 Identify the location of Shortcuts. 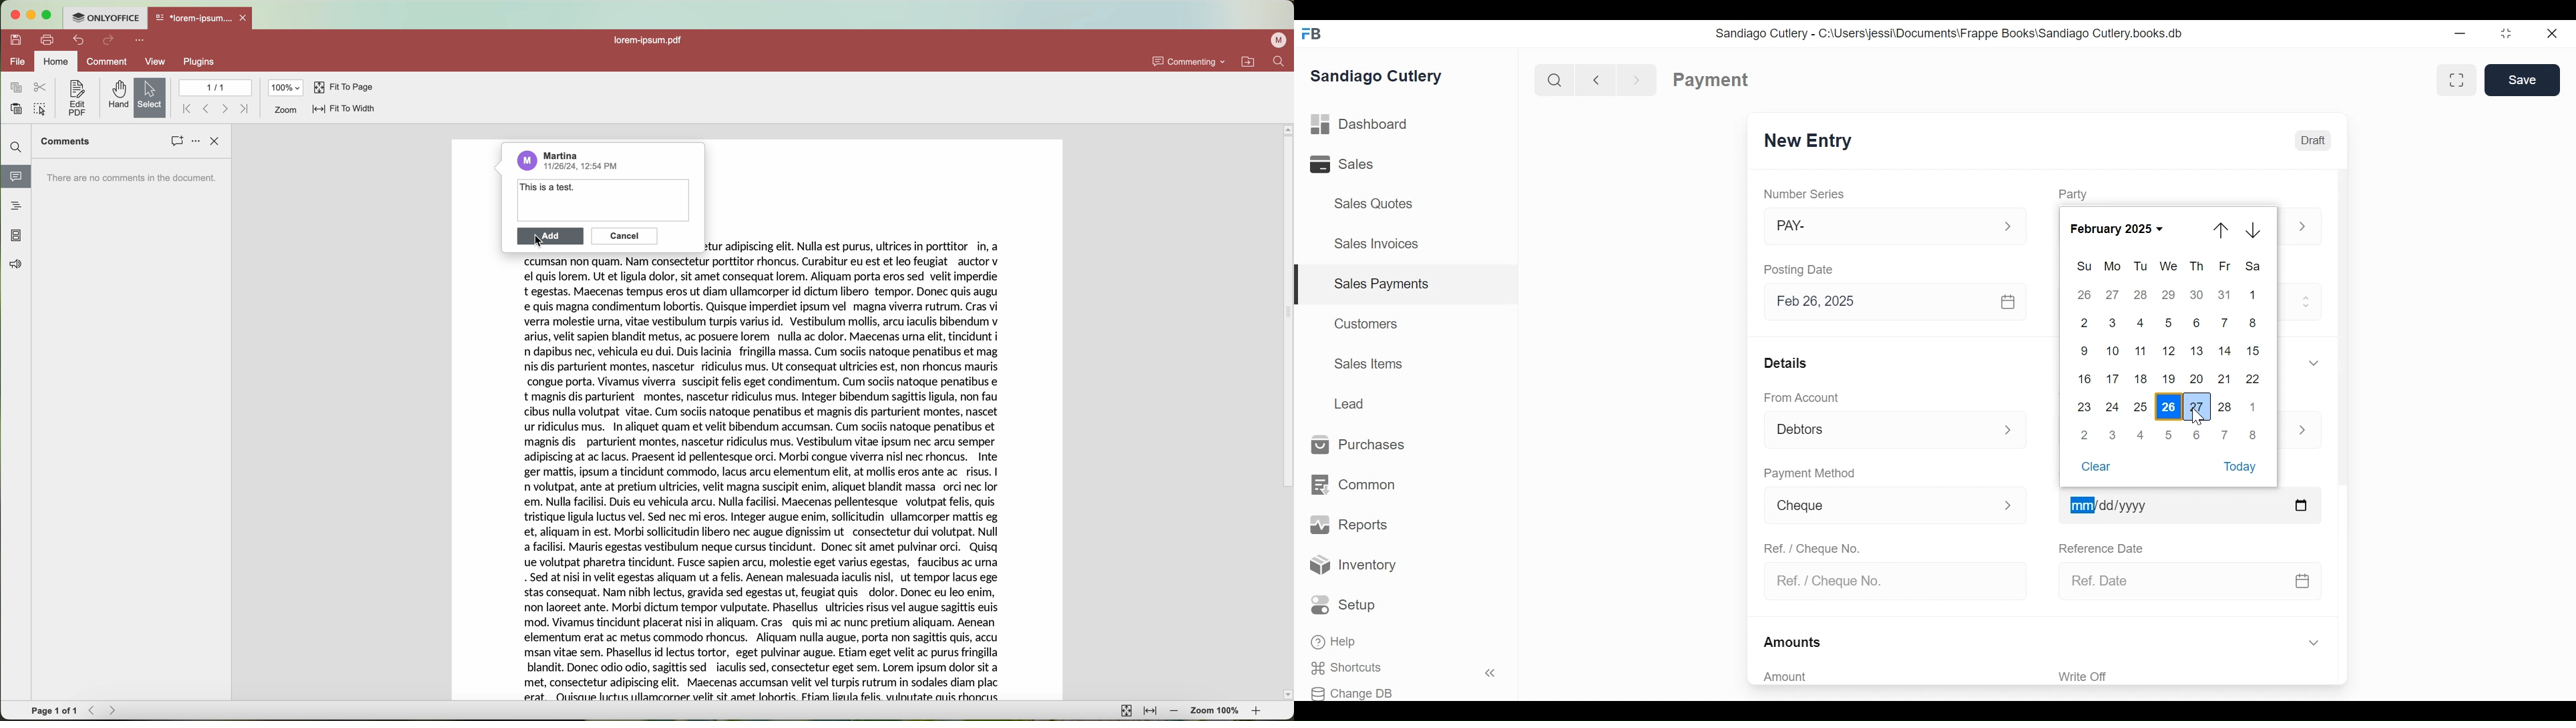
(1355, 668).